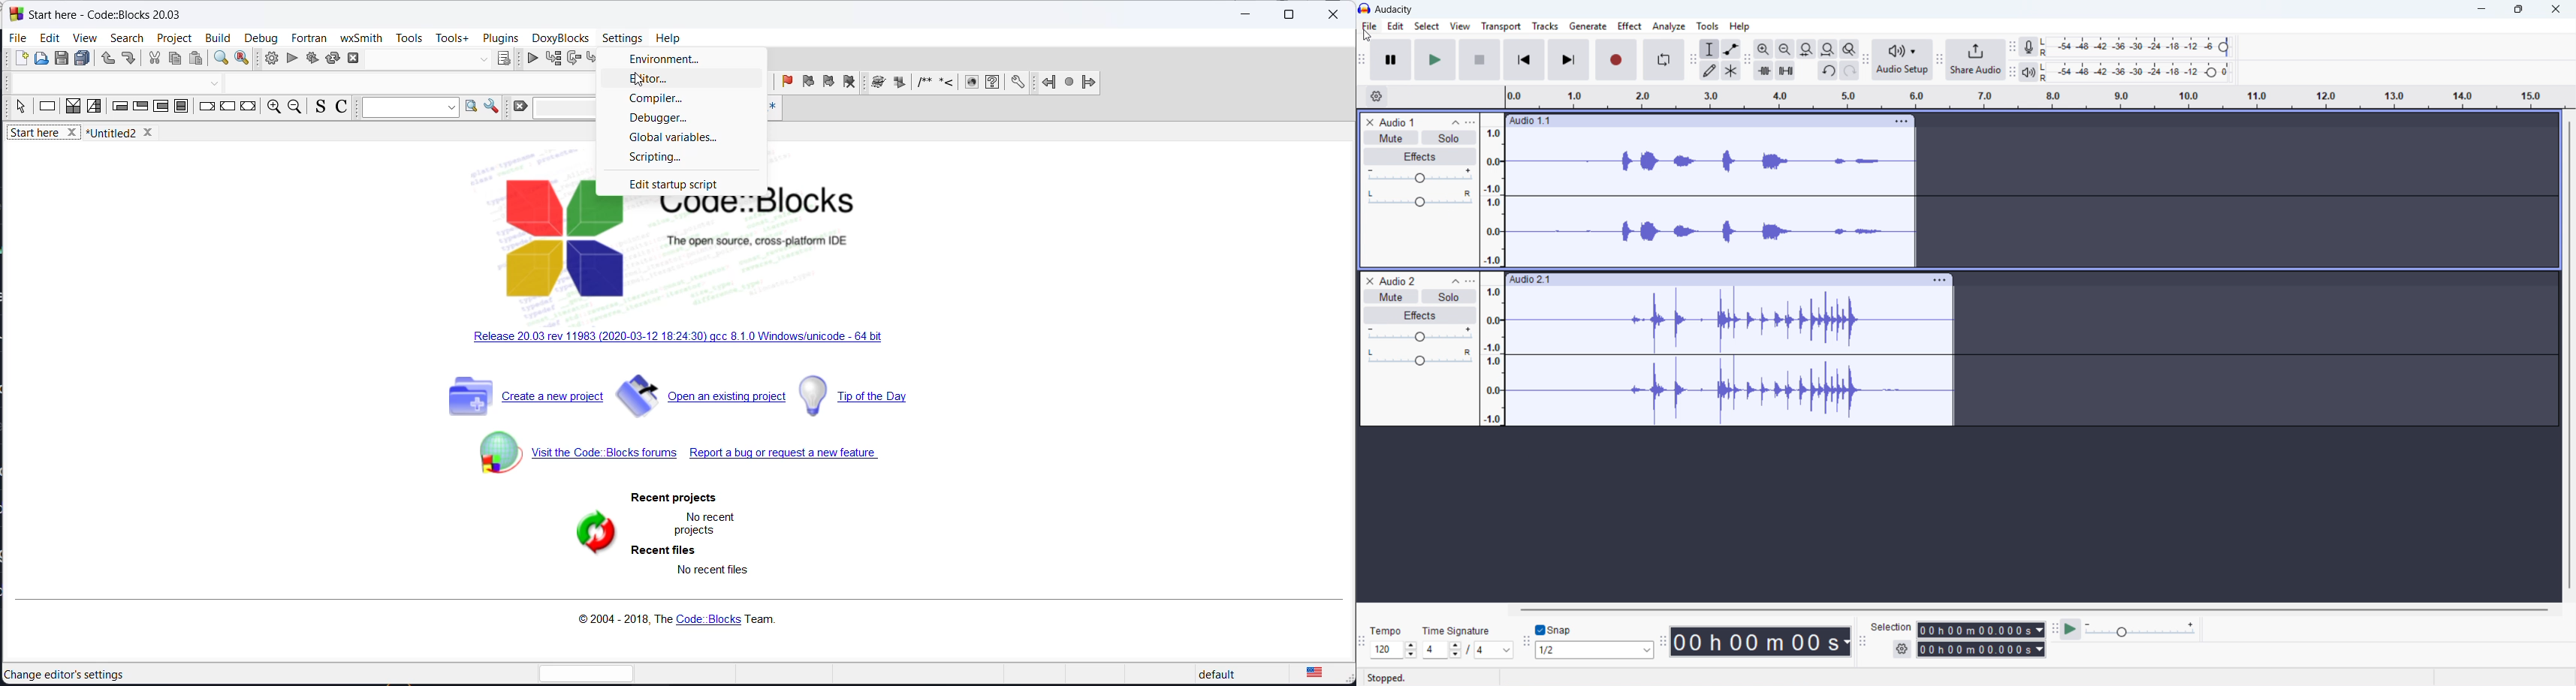 The height and width of the screenshot is (700, 2576). I want to click on entry condition loop, so click(119, 108).